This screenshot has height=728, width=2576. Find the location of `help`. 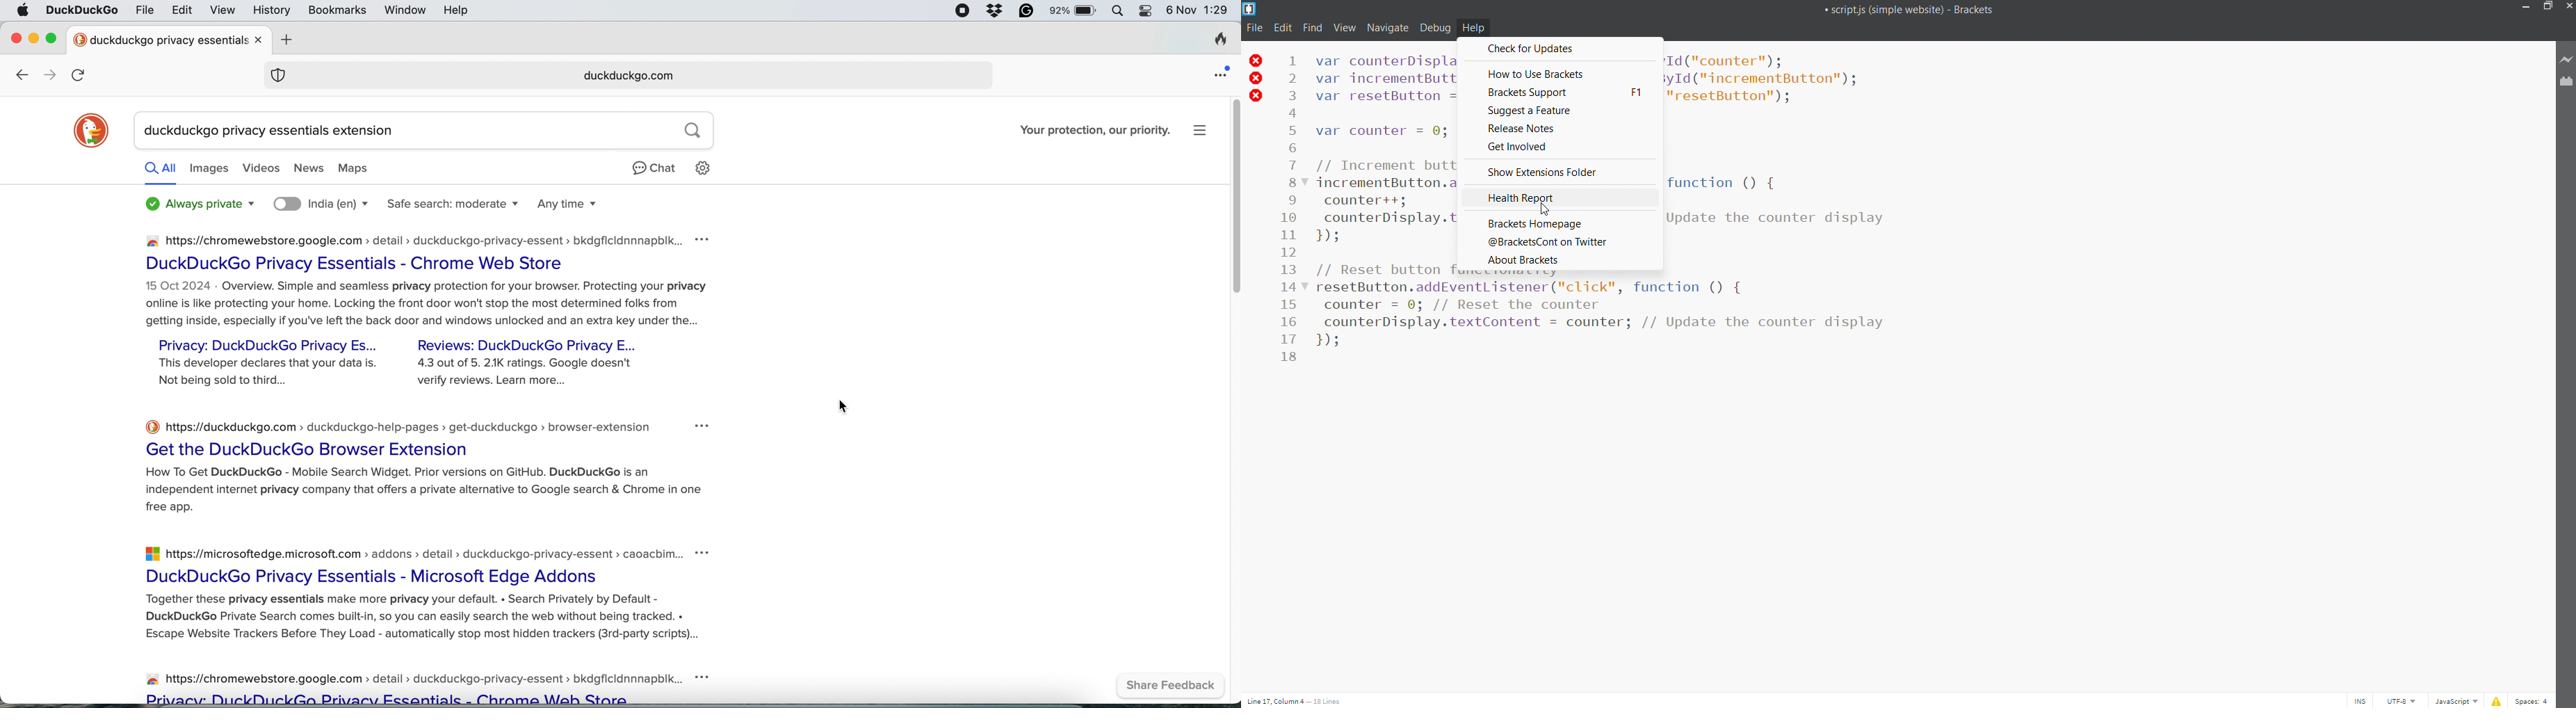

help is located at coordinates (458, 10).